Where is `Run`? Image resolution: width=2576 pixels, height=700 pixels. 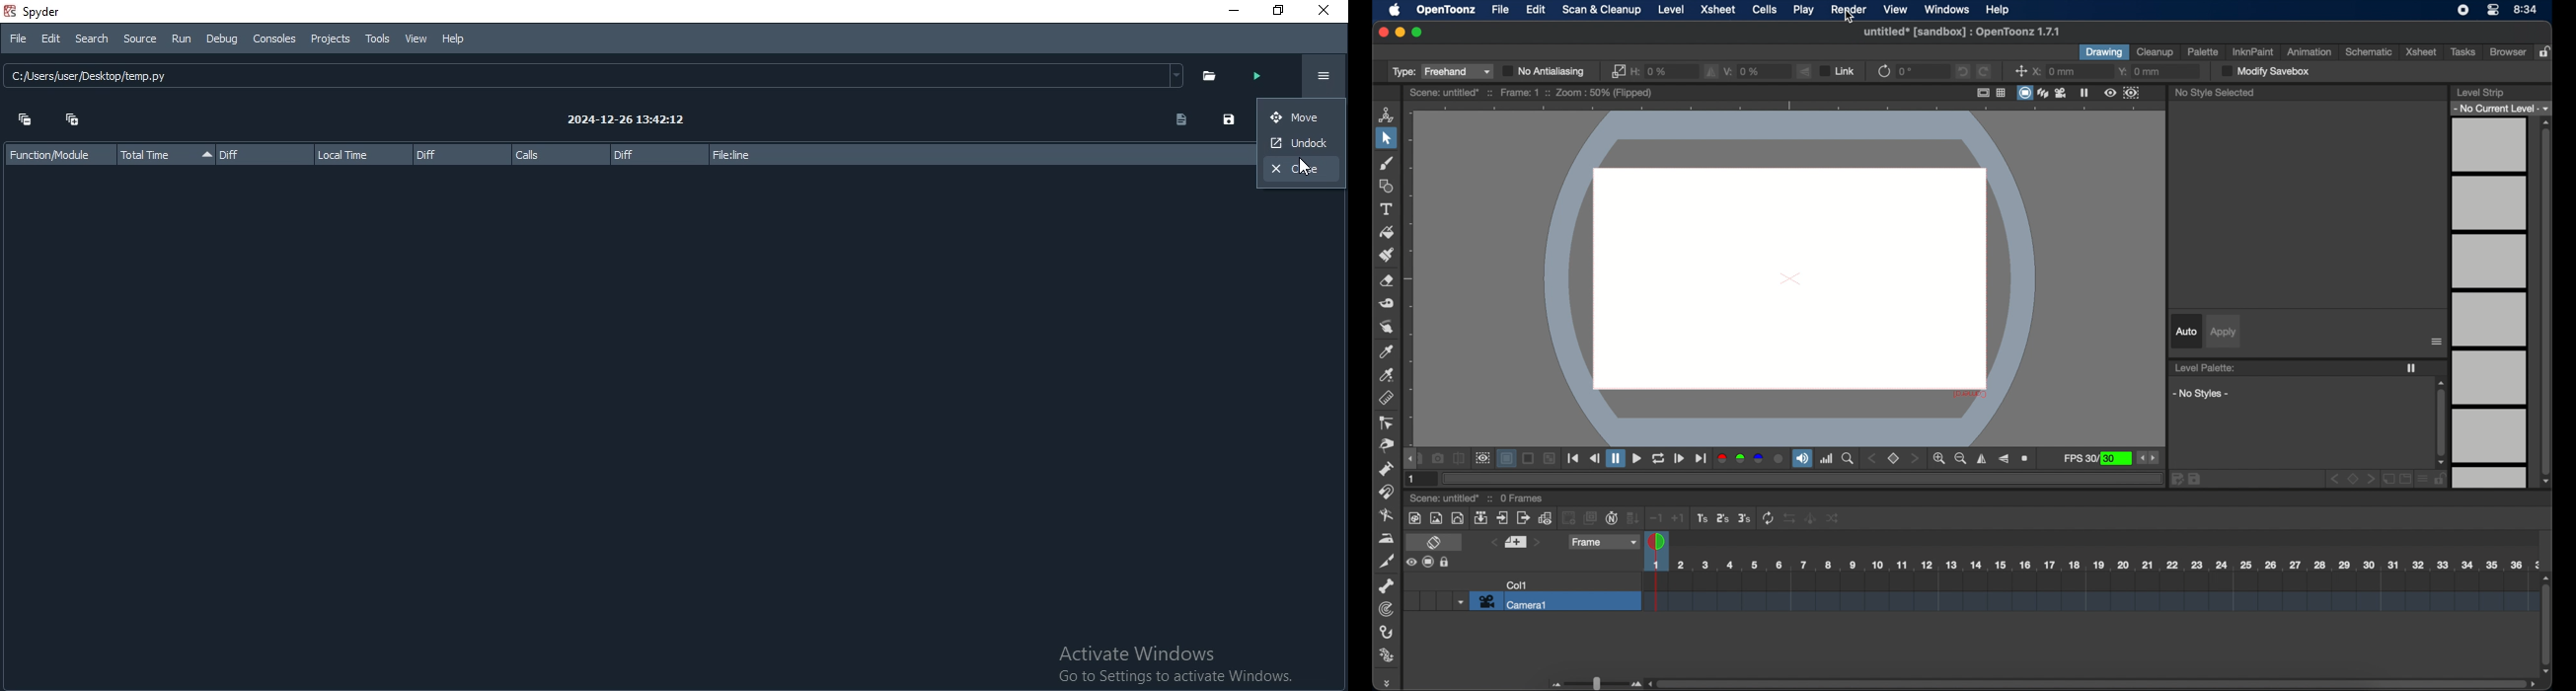 Run is located at coordinates (184, 41).